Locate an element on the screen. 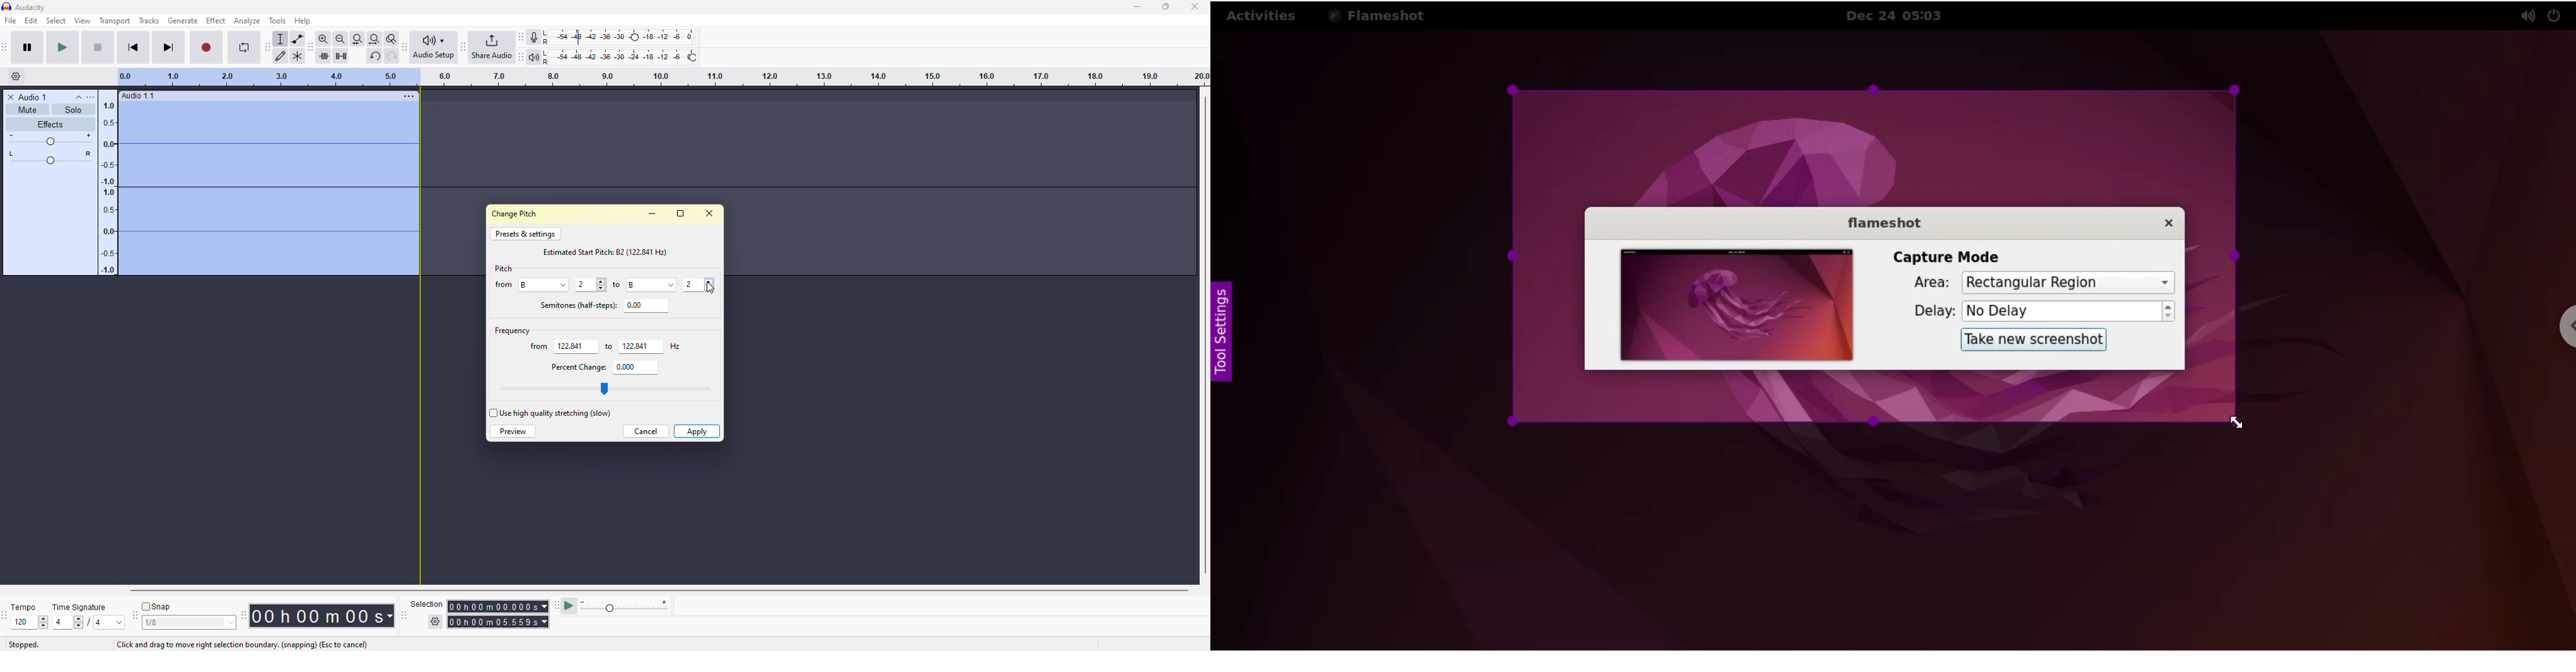 The width and height of the screenshot is (2576, 672). transport is located at coordinates (115, 20).